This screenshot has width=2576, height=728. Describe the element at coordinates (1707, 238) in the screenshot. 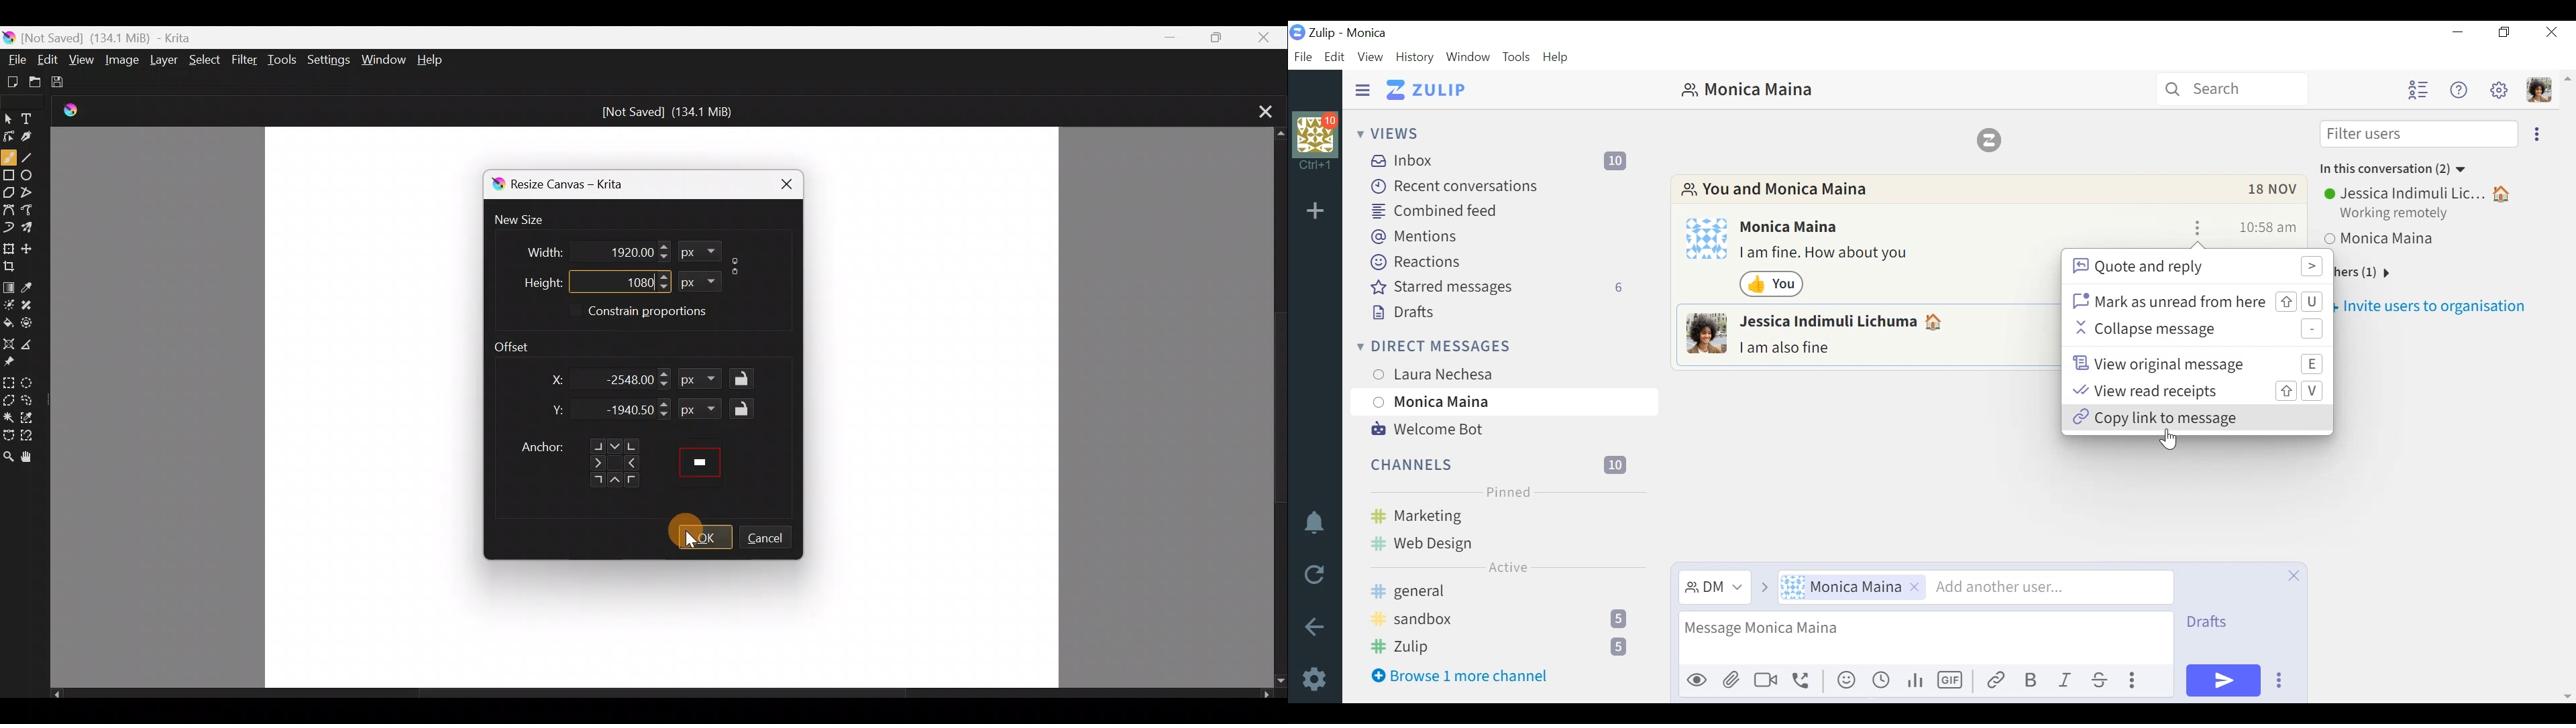

I see `Profile photo` at that location.